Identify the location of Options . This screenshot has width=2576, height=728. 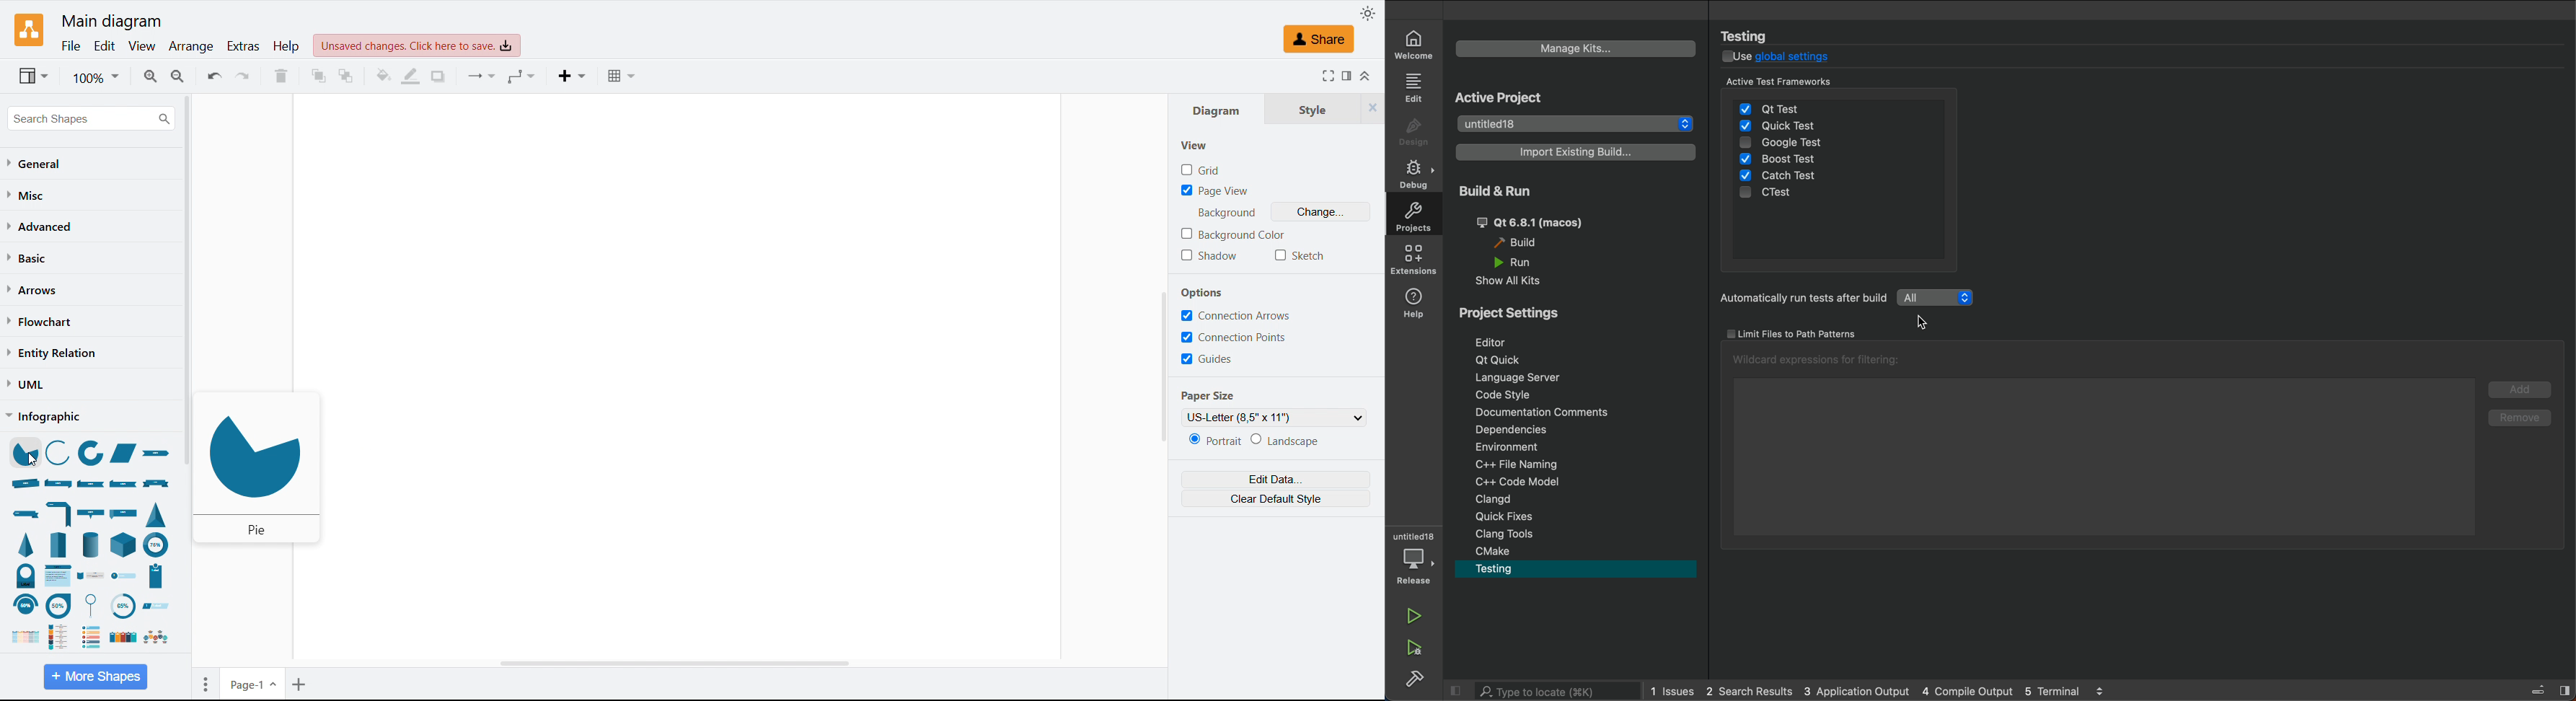
(1204, 293).